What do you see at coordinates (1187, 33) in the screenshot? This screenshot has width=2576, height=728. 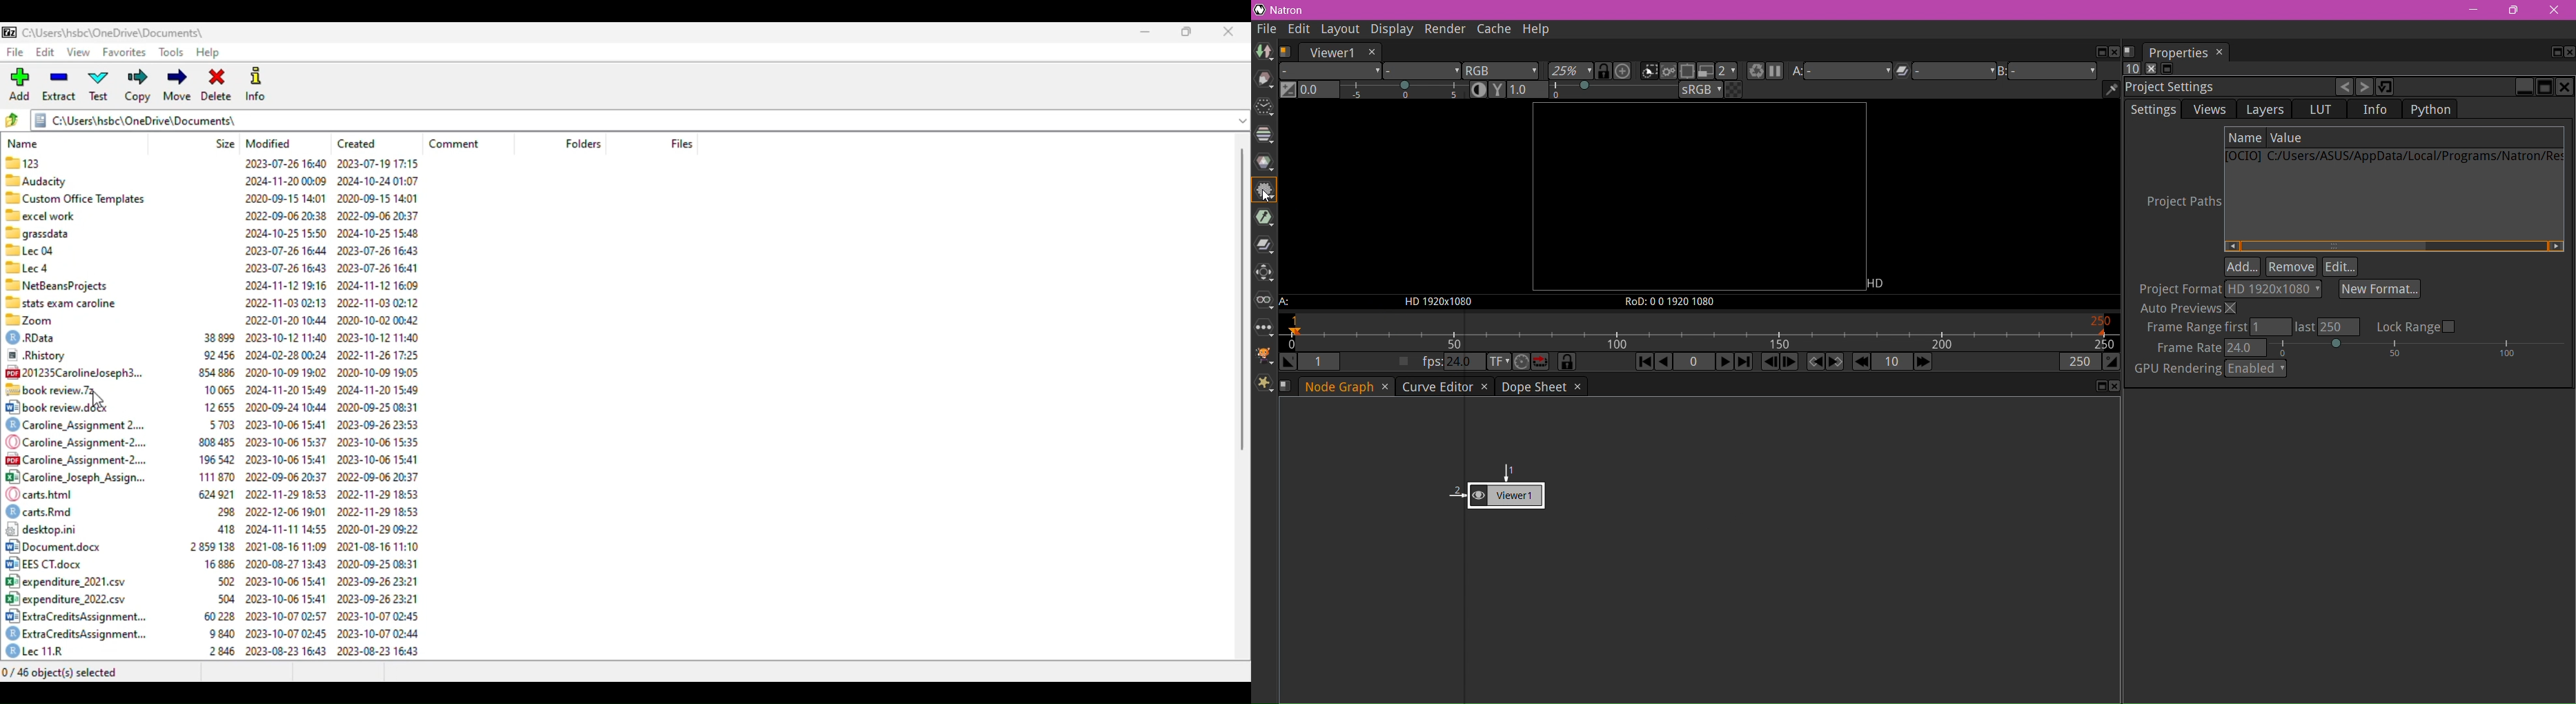 I see `maximize` at bounding box center [1187, 33].